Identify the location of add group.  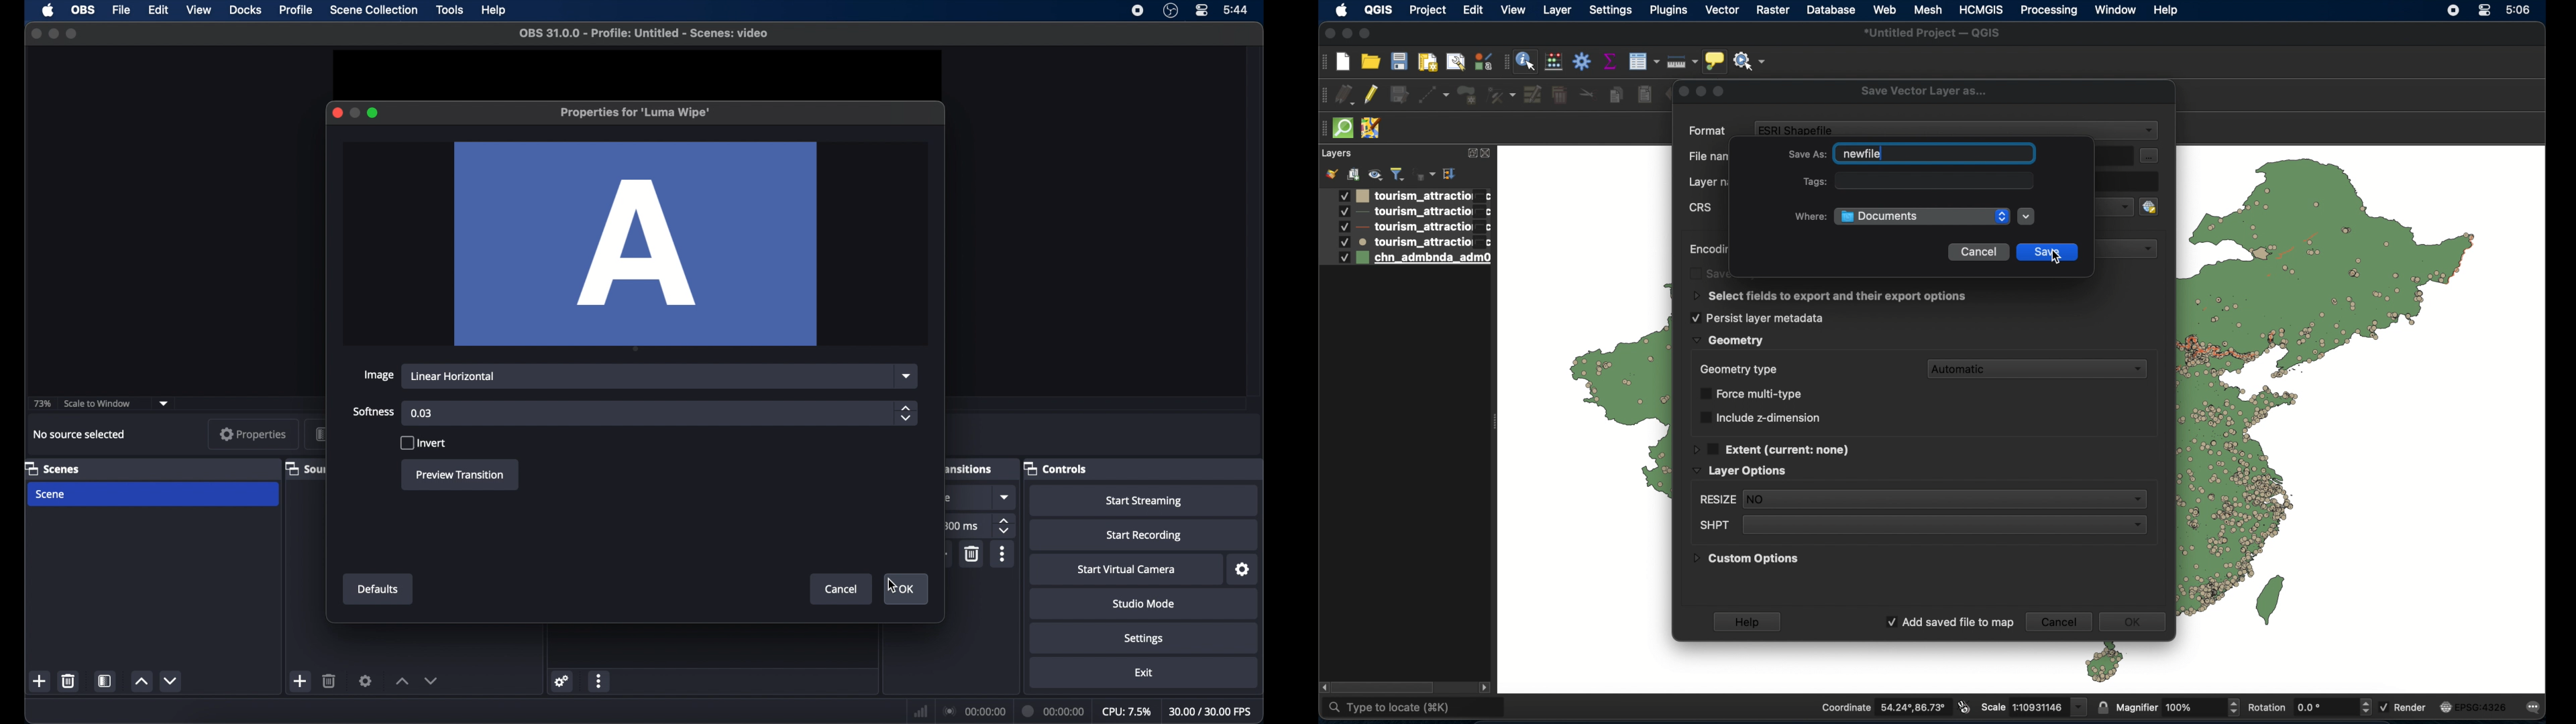
(1353, 172).